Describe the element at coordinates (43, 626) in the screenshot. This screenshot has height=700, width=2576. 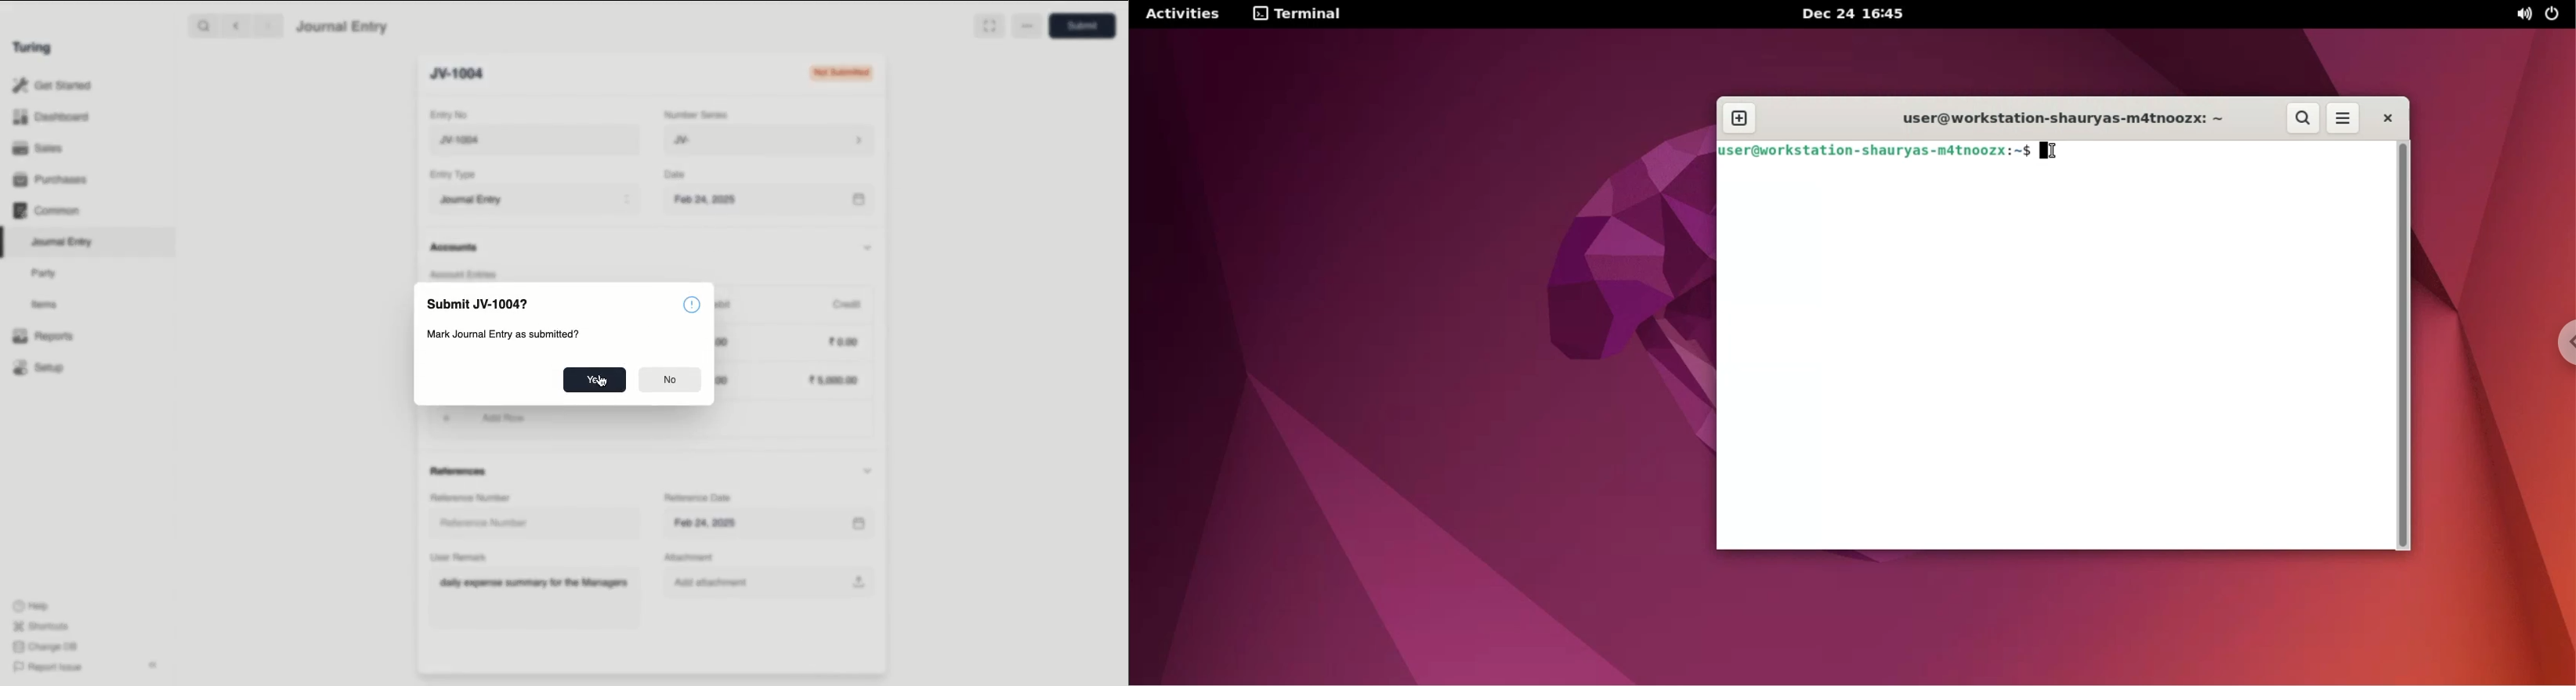
I see `Shortcuts` at that location.